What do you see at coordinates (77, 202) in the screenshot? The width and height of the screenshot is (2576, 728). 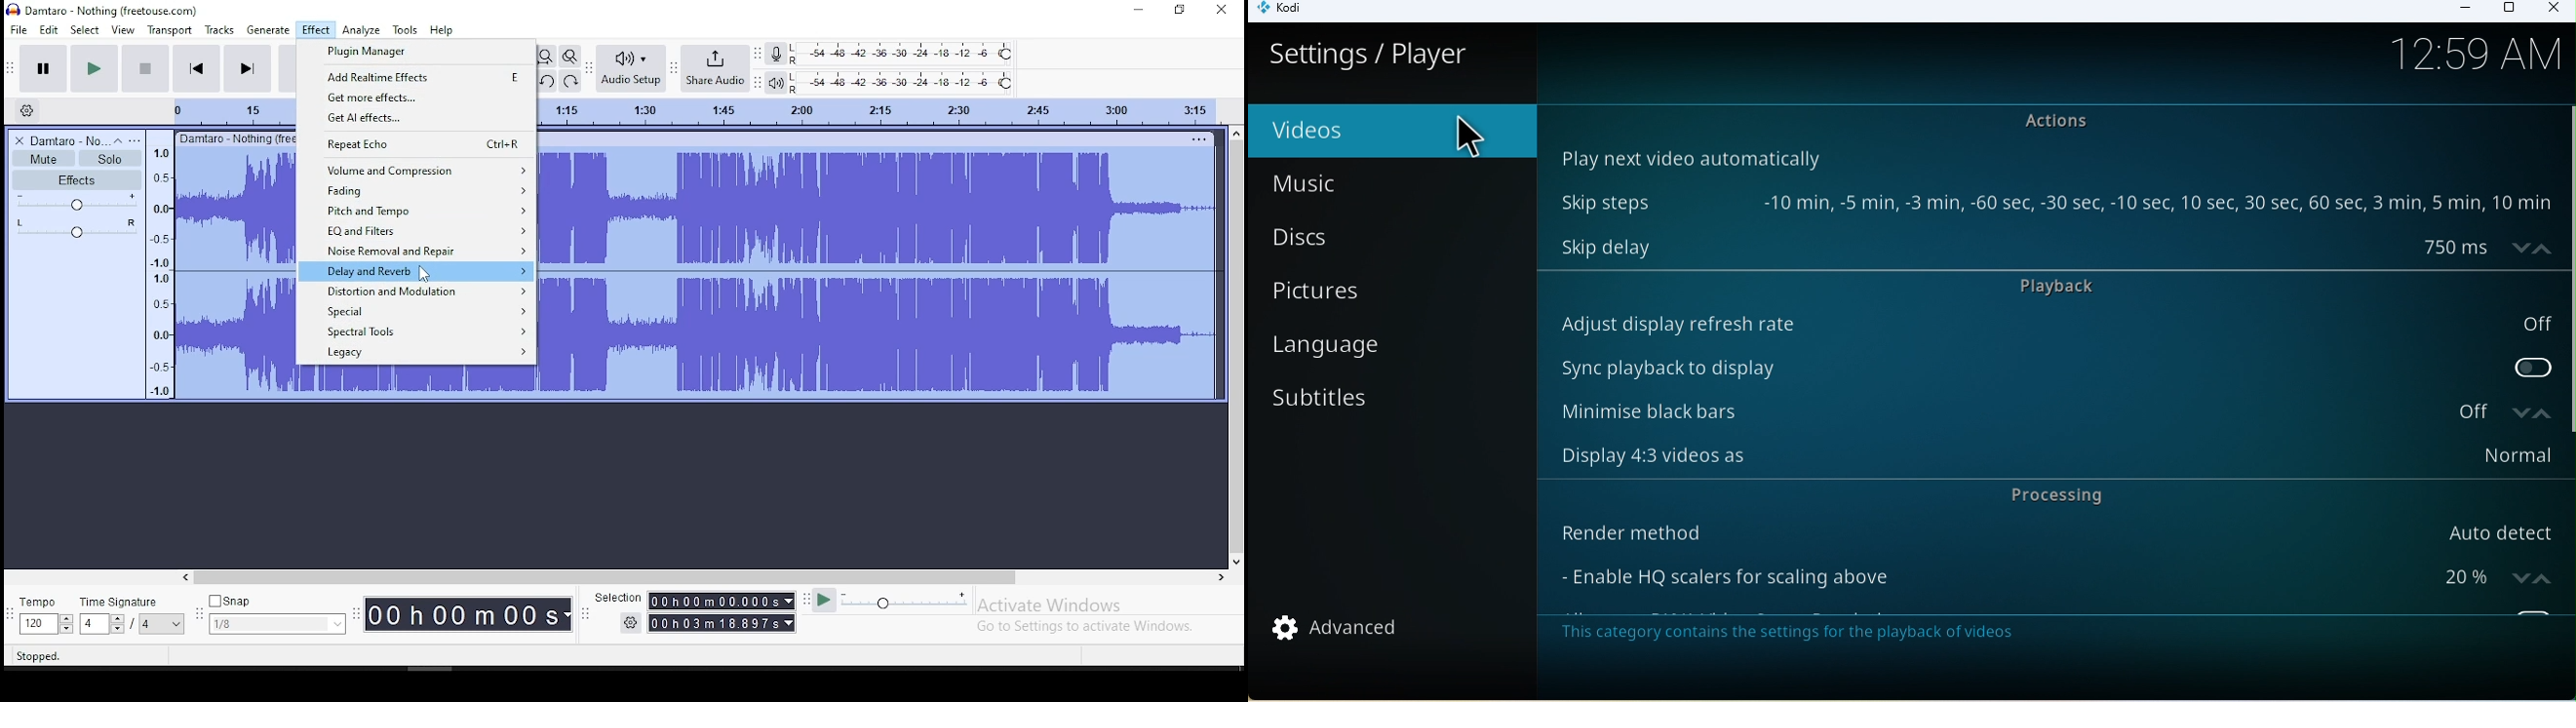 I see `volume` at bounding box center [77, 202].